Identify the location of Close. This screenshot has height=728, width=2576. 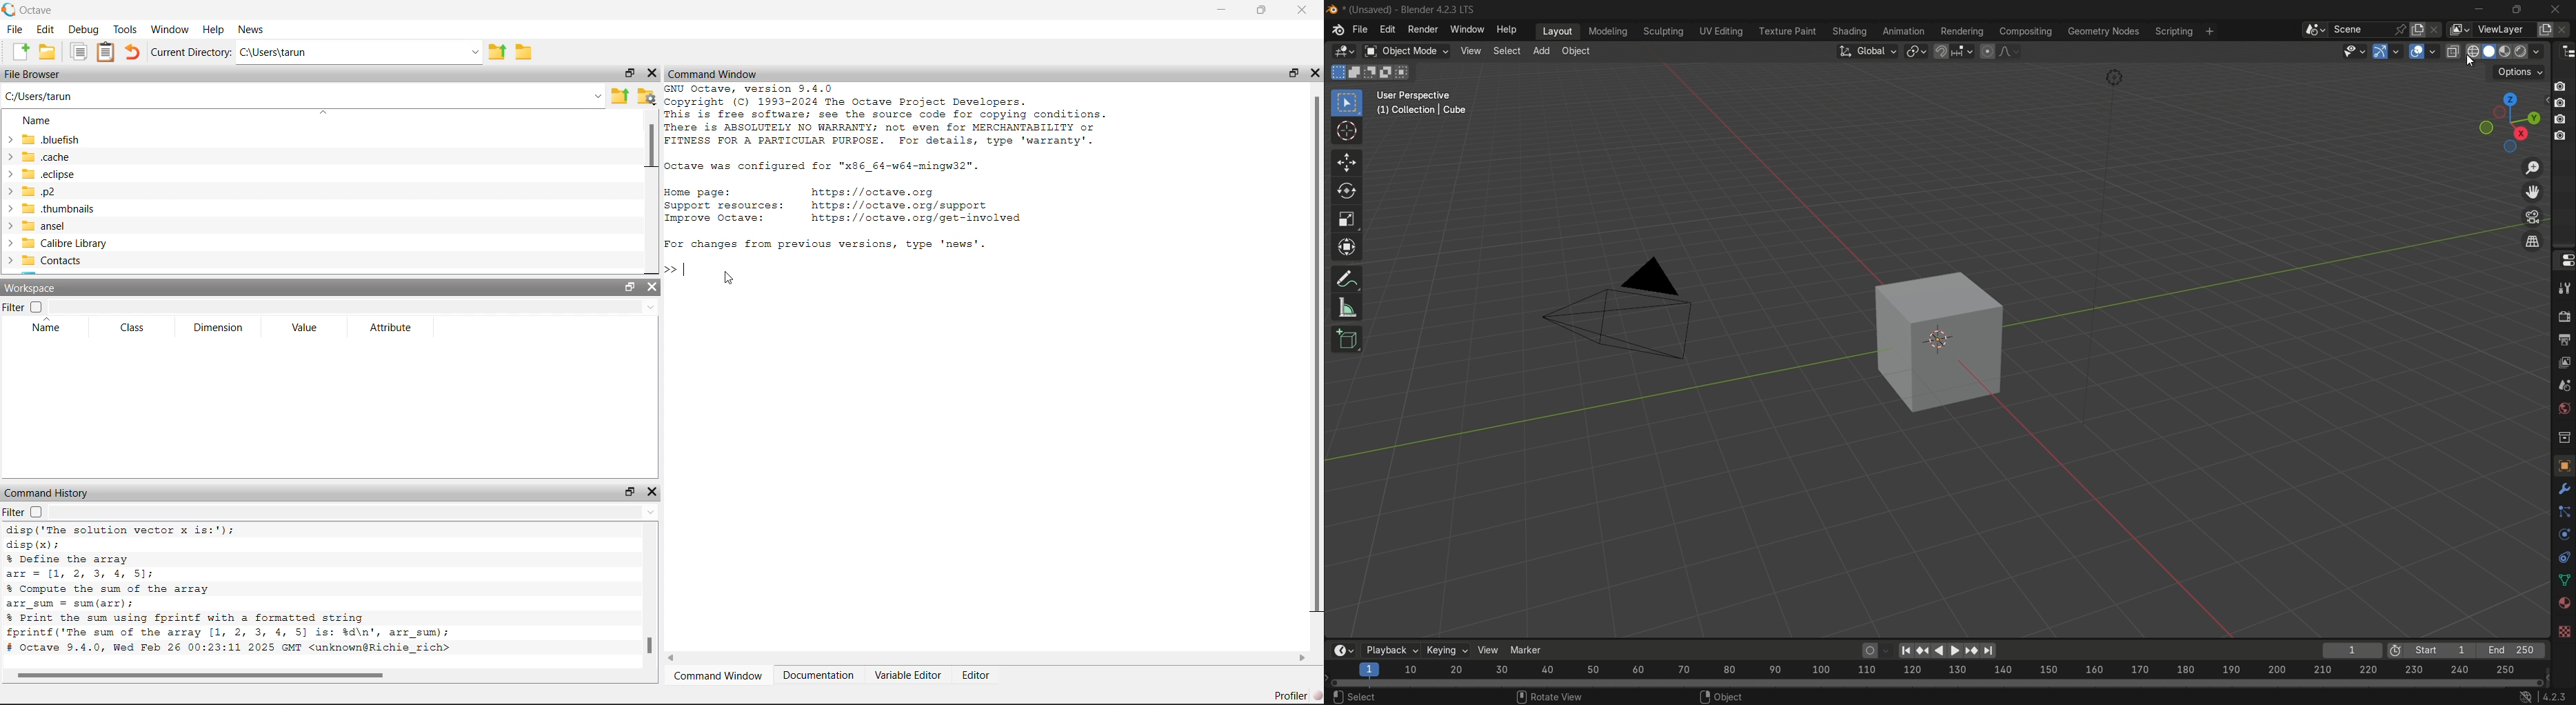
(652, 288).